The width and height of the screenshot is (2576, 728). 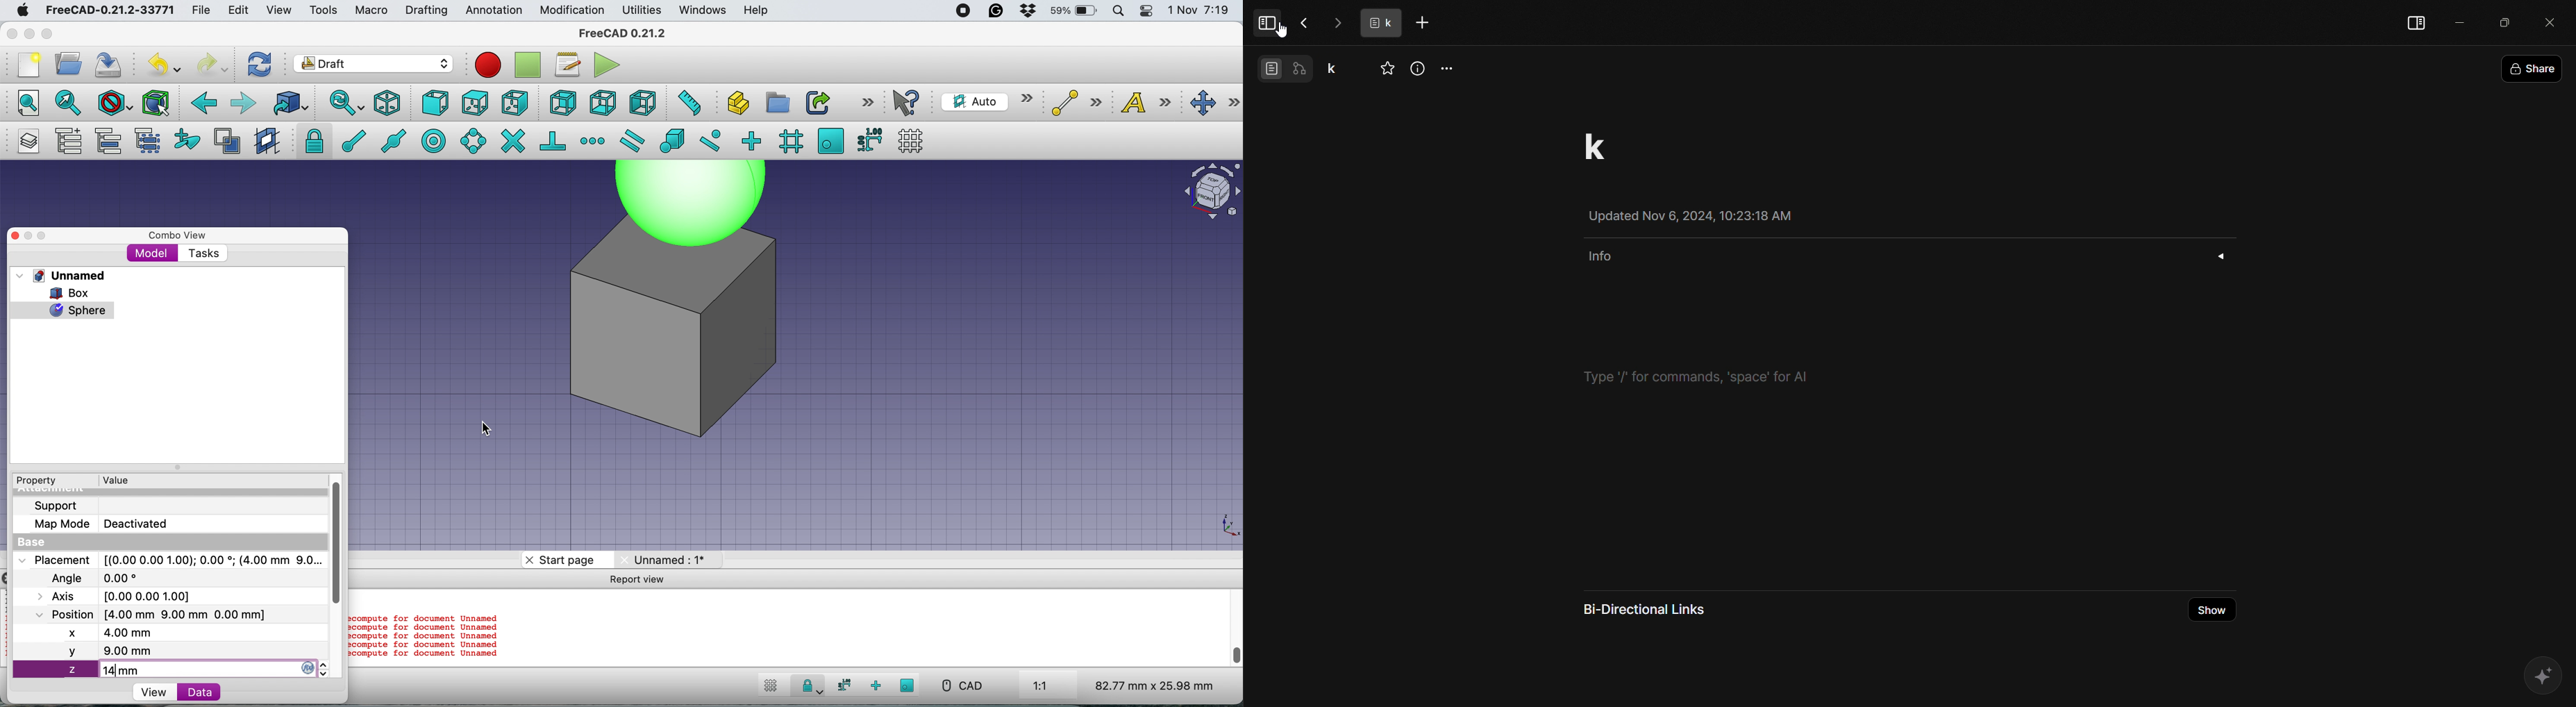 I want to click on modification, so click(x=572, y=11).